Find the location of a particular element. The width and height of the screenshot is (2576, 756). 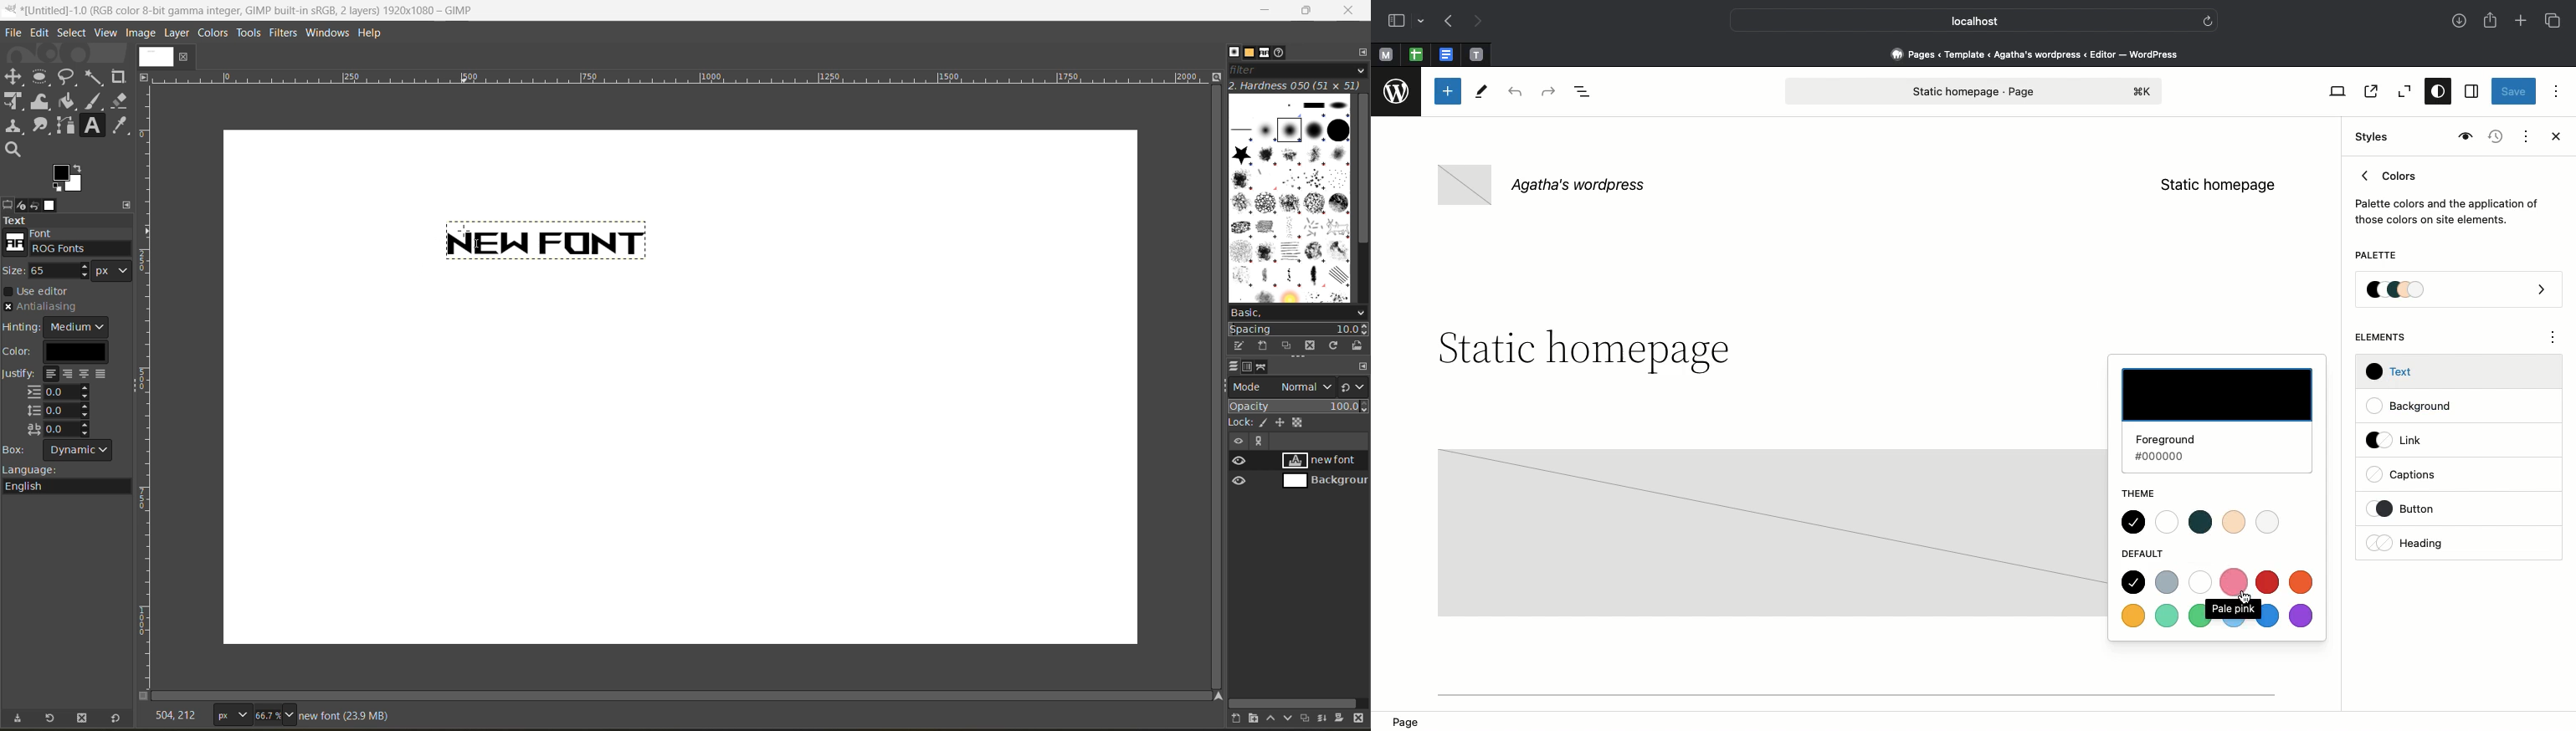

Zoom out is located at coordinates (2402, 92).